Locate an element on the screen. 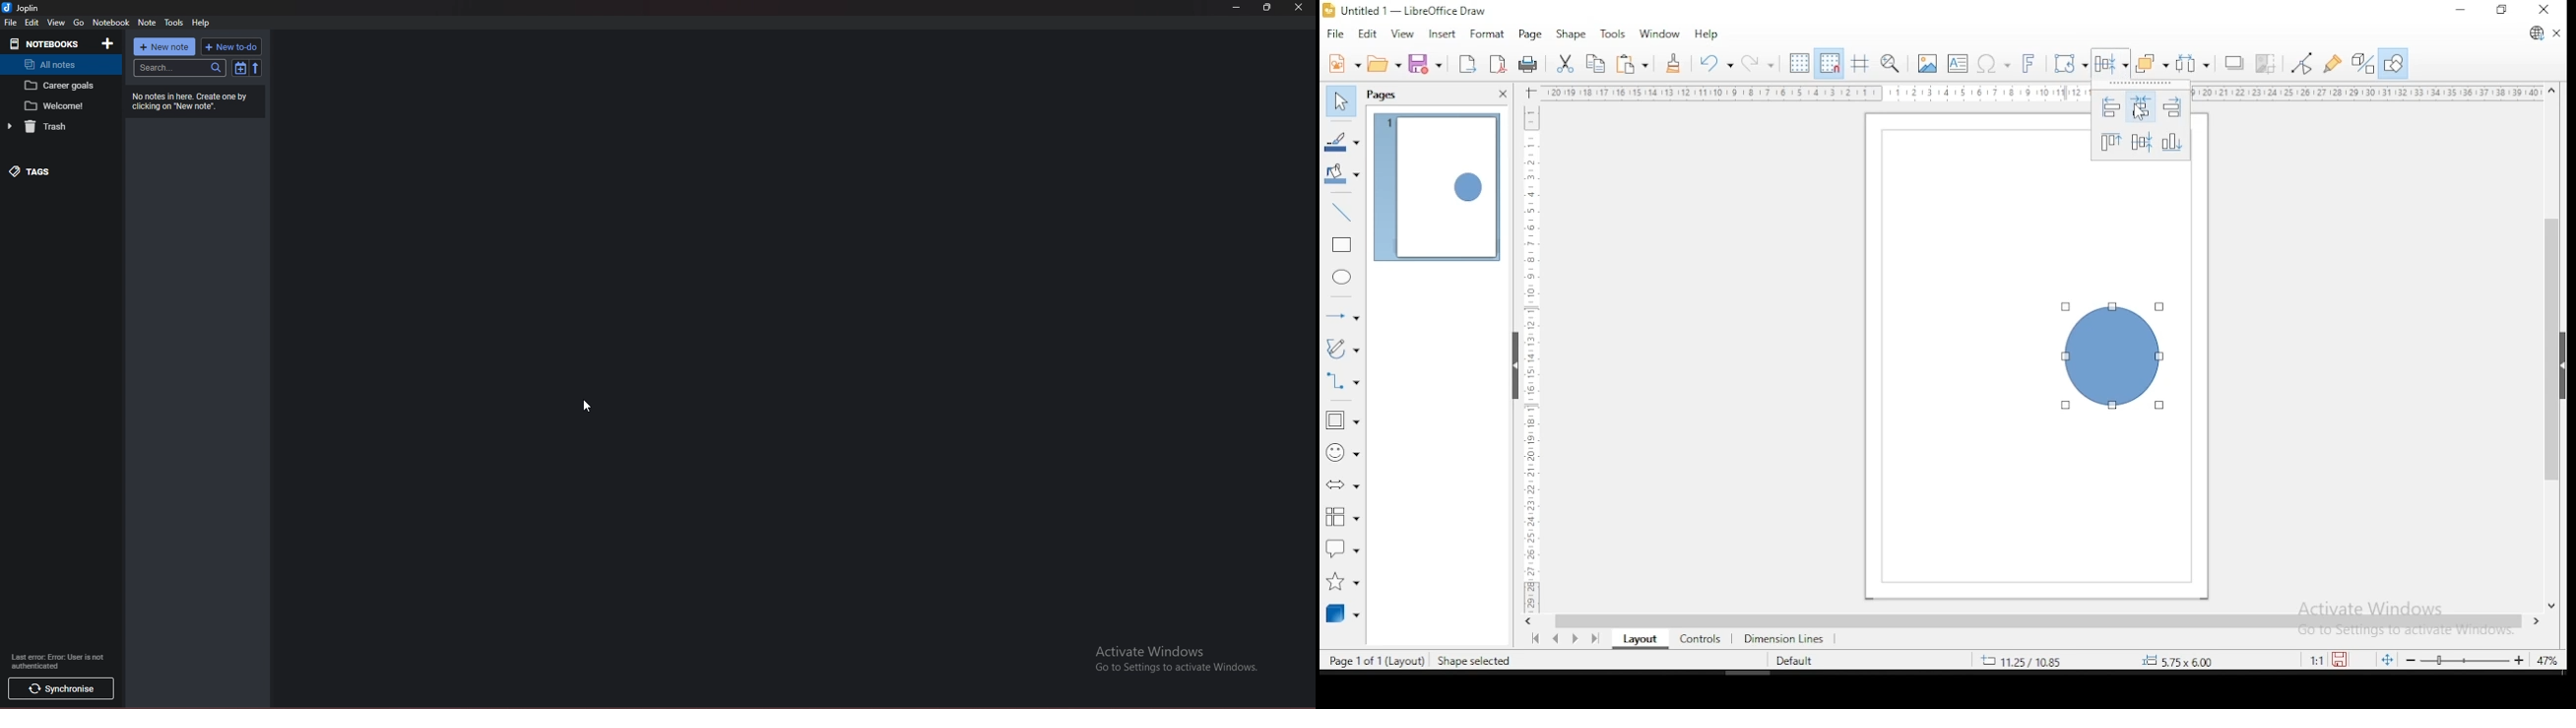 The width and height of the screenshot is (2576, 728). close is located at coordinates (1301, 8).